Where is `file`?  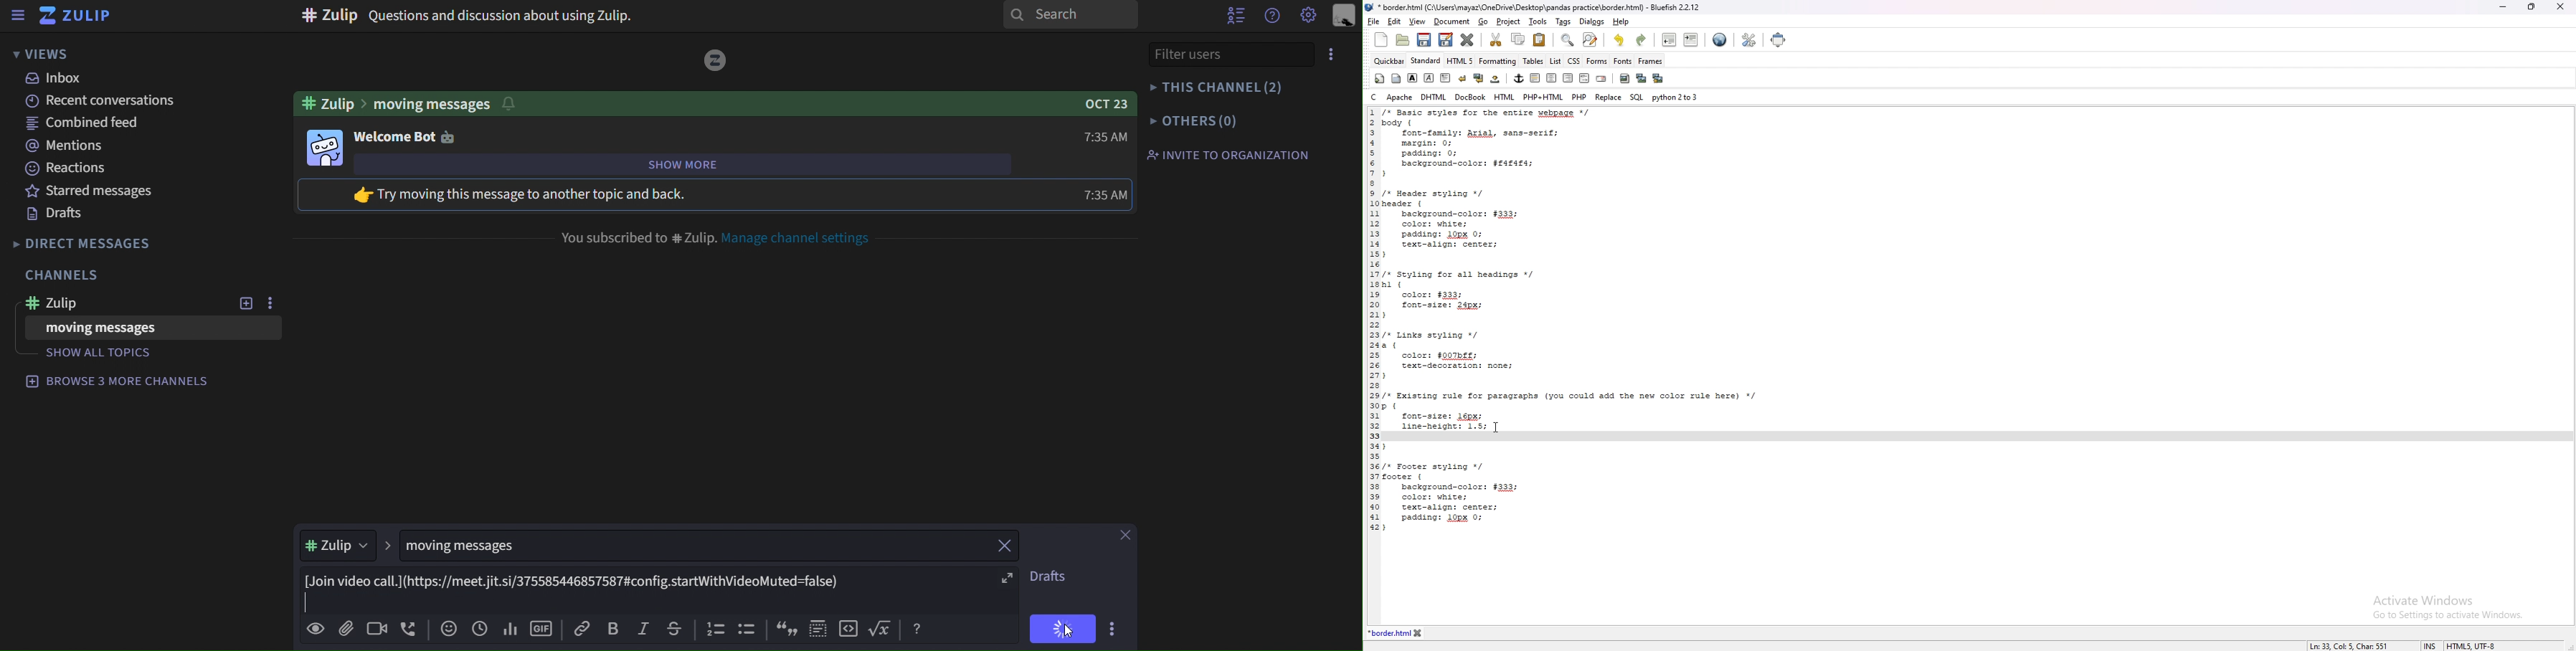
file is located at coordinates (1374, 21).